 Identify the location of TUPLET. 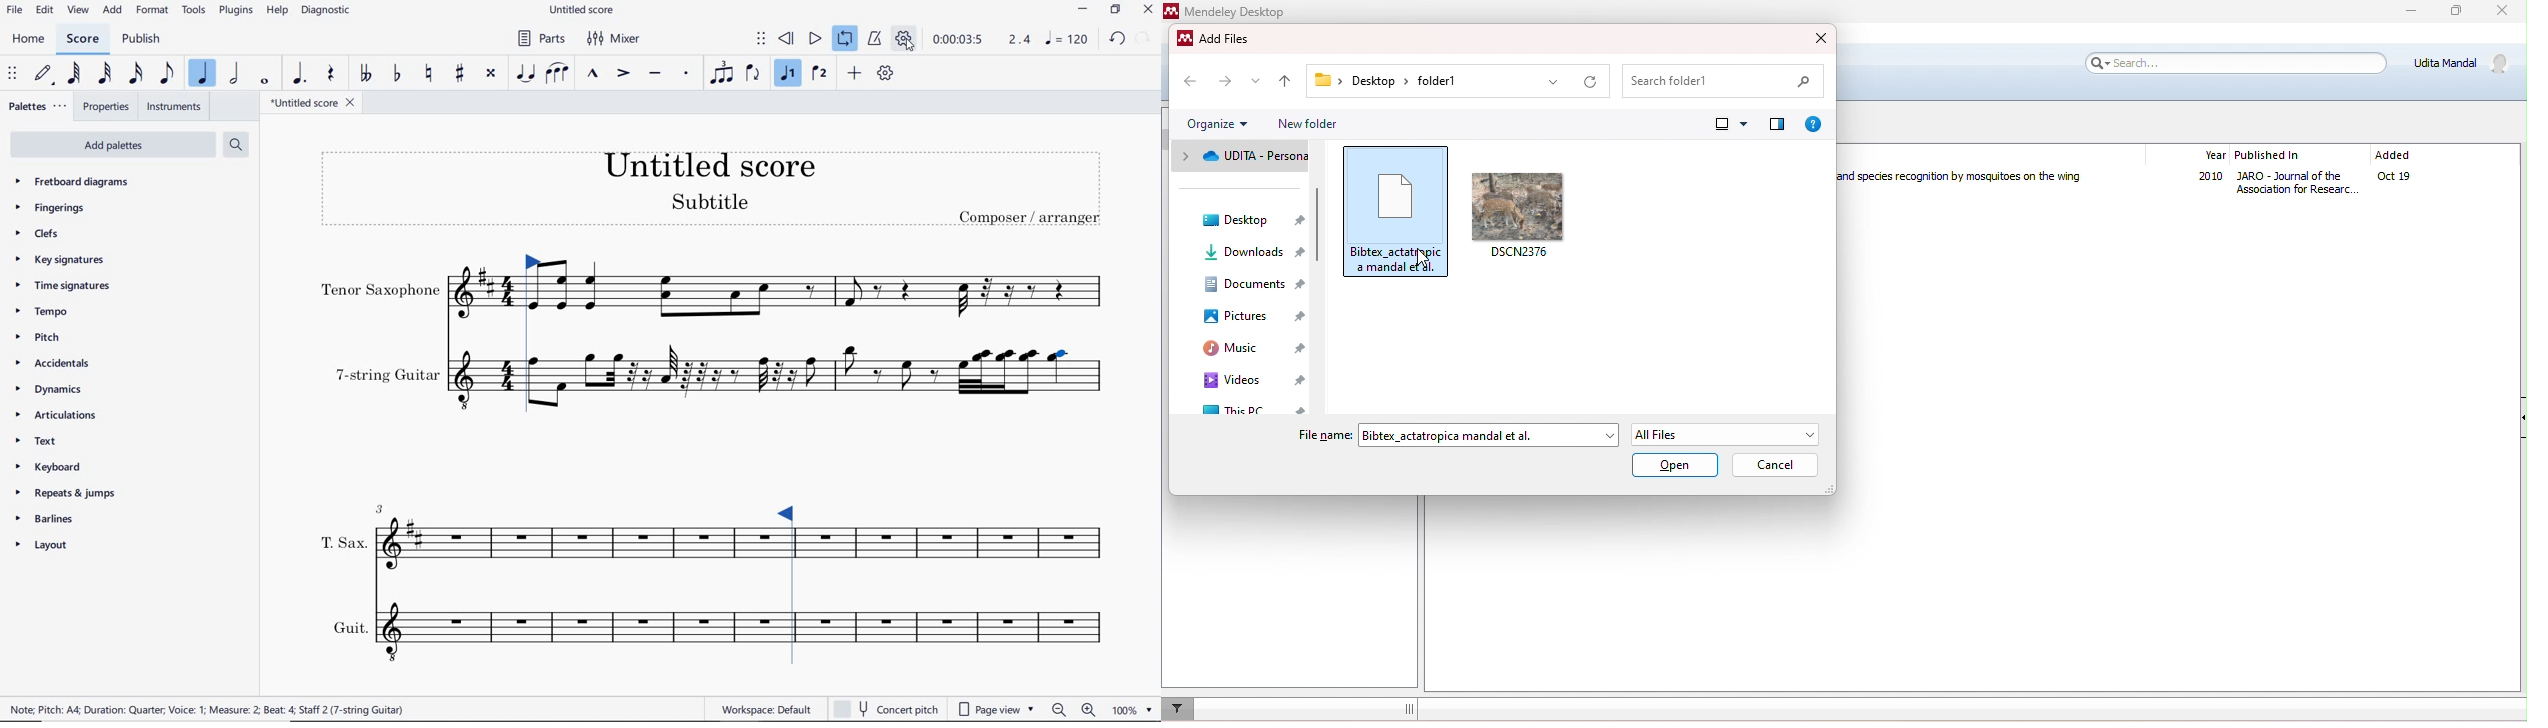
(721, 73).